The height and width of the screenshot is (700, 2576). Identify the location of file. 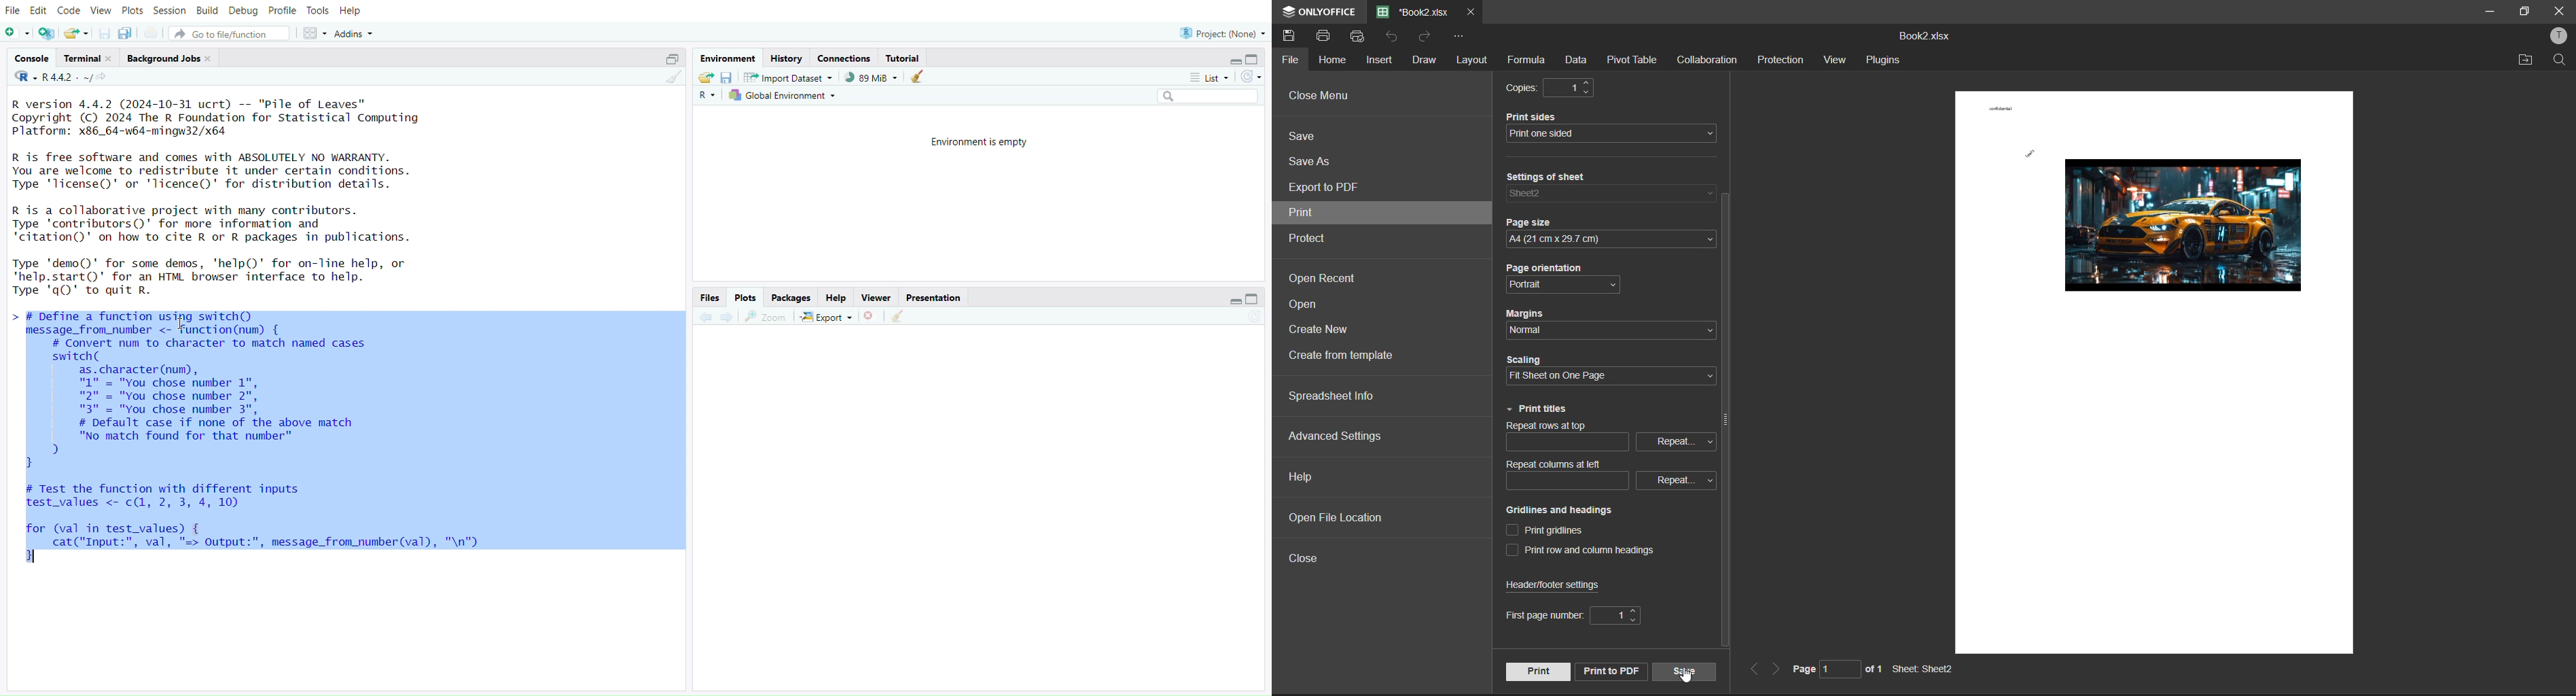
(1289, 60).